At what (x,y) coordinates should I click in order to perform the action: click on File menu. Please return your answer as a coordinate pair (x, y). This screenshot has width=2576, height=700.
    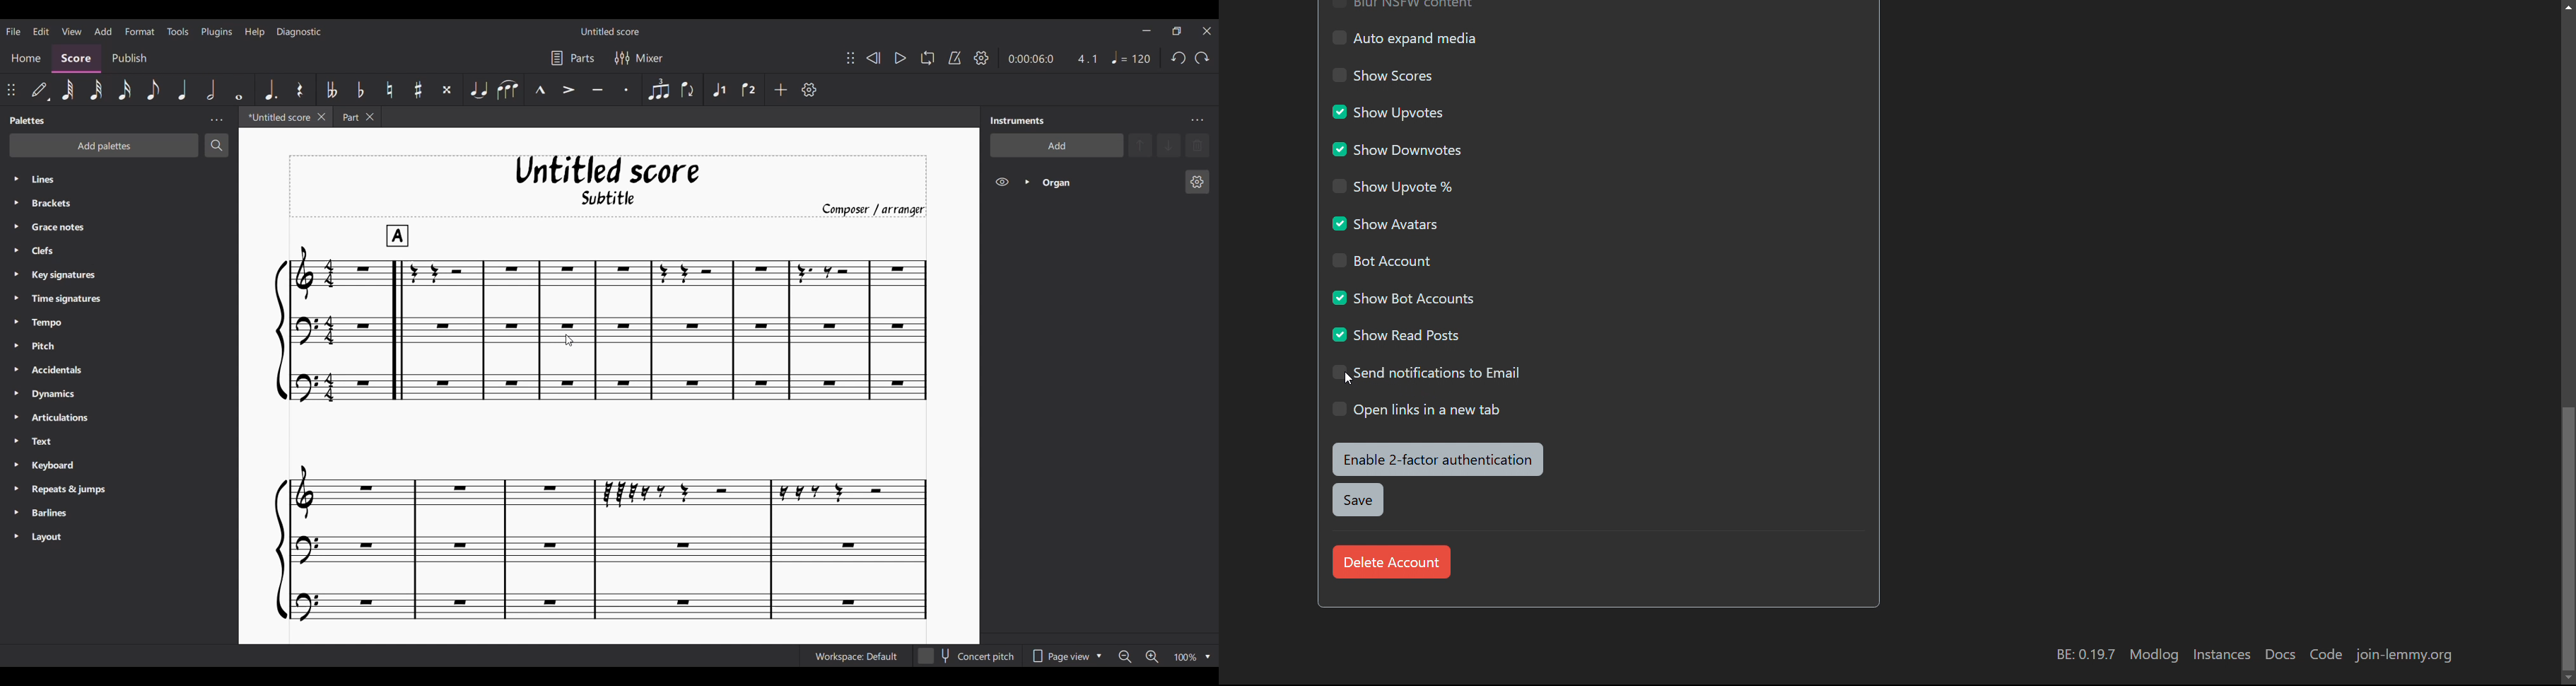
    Looking at the image, I should click on (13, 30).